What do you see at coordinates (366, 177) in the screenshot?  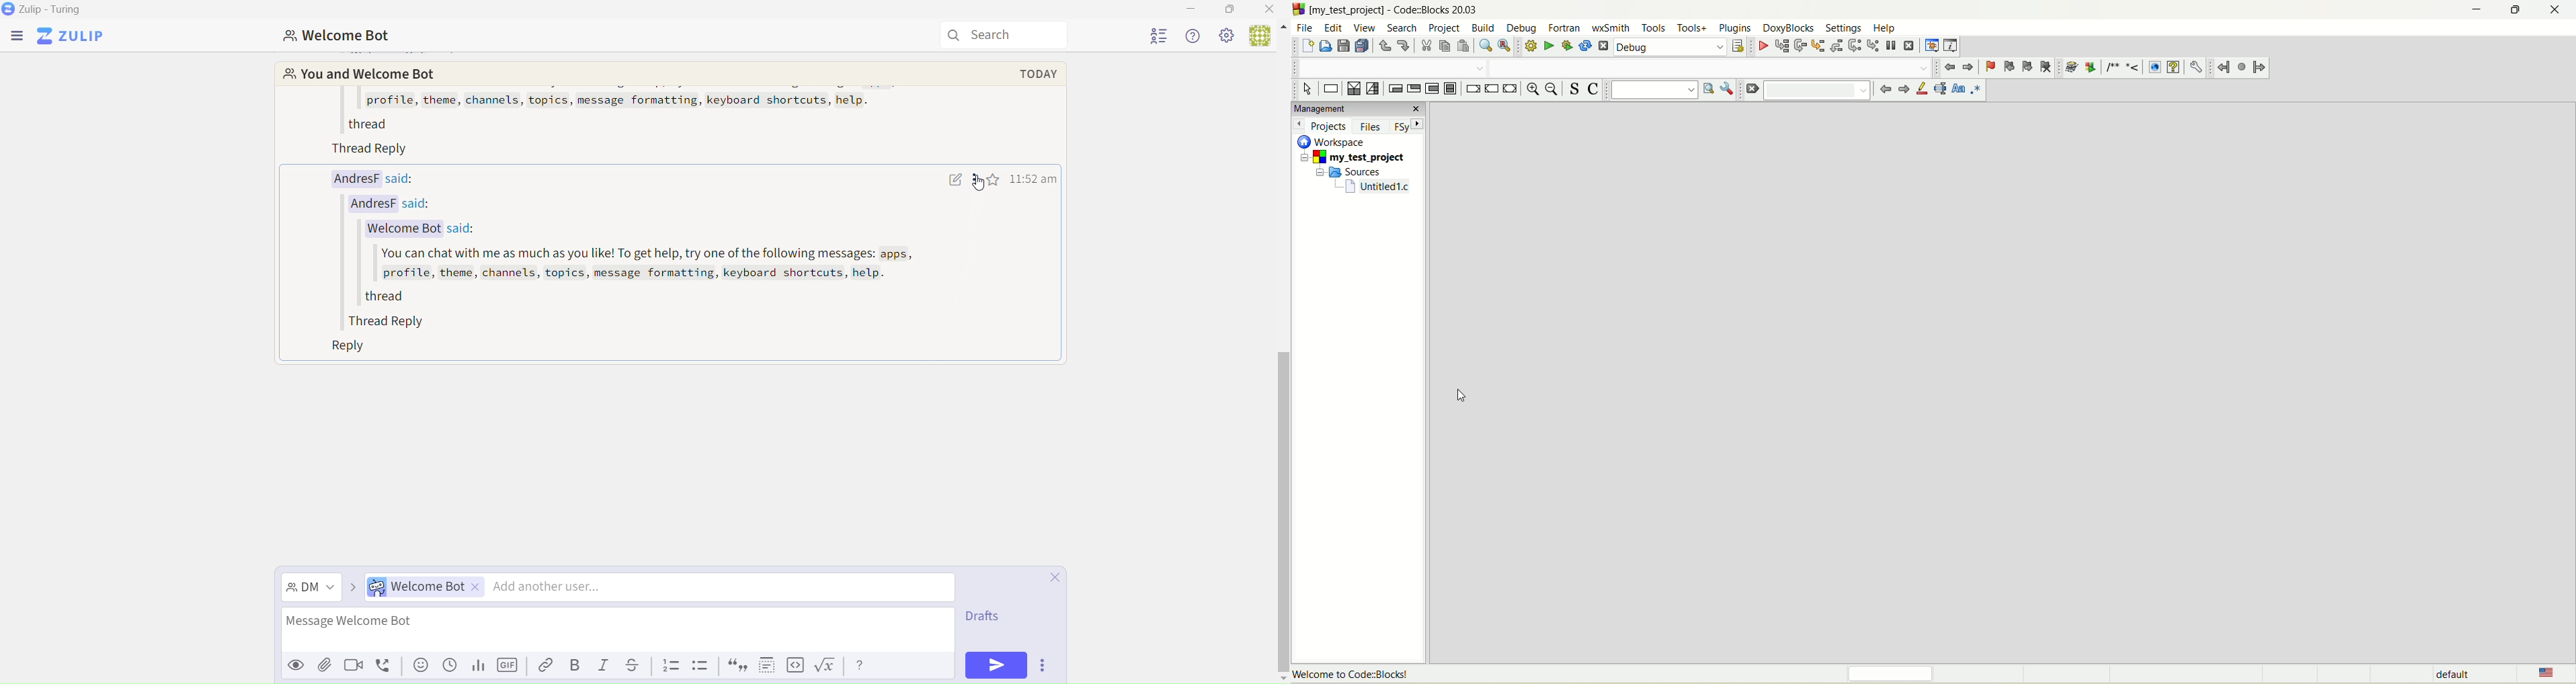 I see `AndresF said:` at bounding box center [366, 177].